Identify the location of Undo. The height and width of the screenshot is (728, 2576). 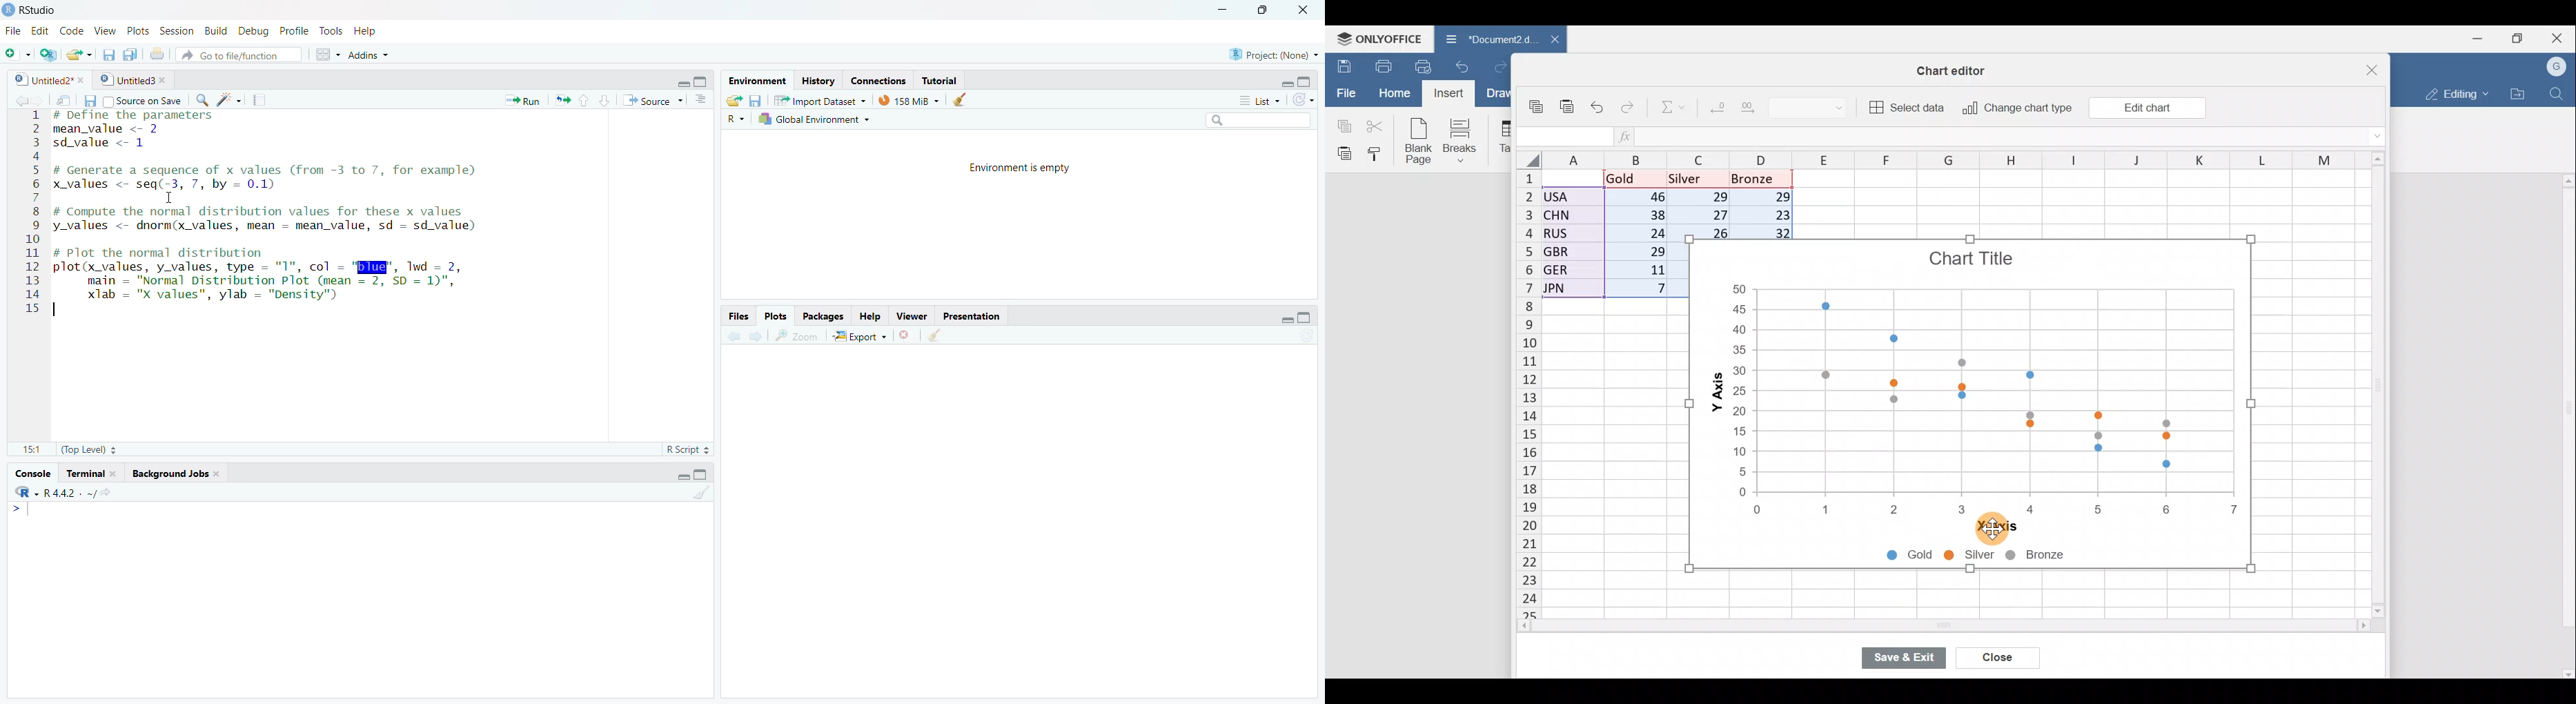
(1598, 105).